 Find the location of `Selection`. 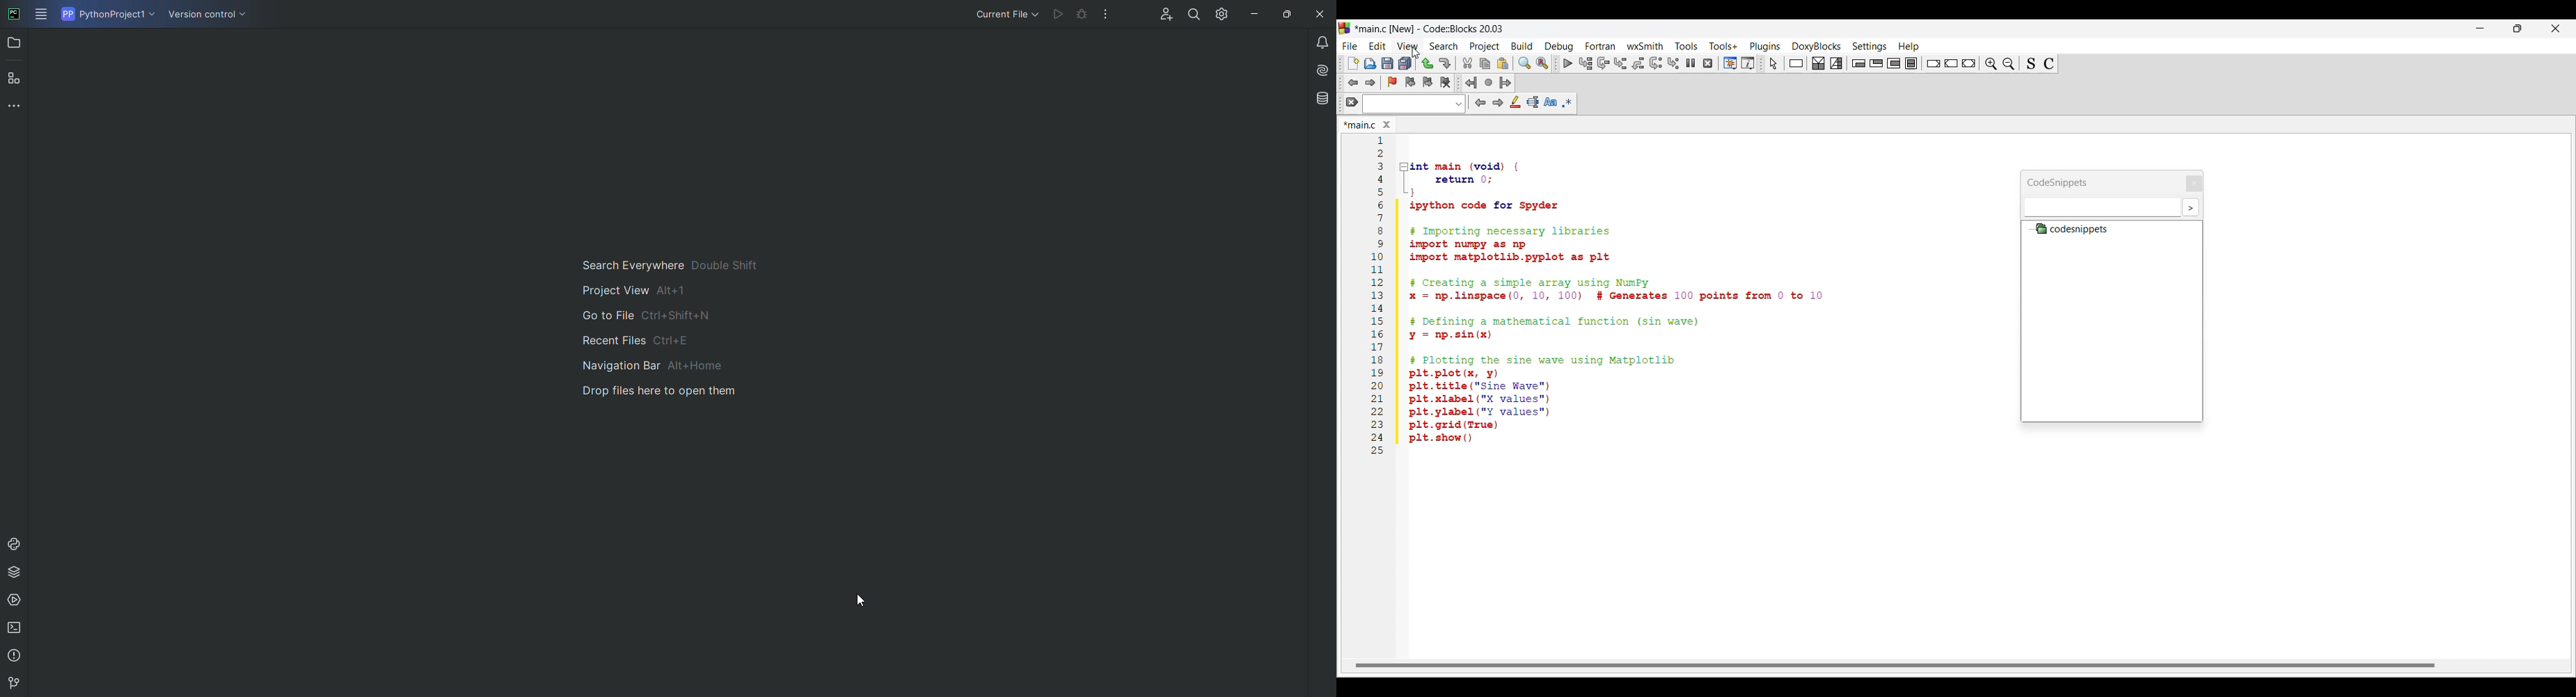

Selection is located at coordinates (1836, 63).